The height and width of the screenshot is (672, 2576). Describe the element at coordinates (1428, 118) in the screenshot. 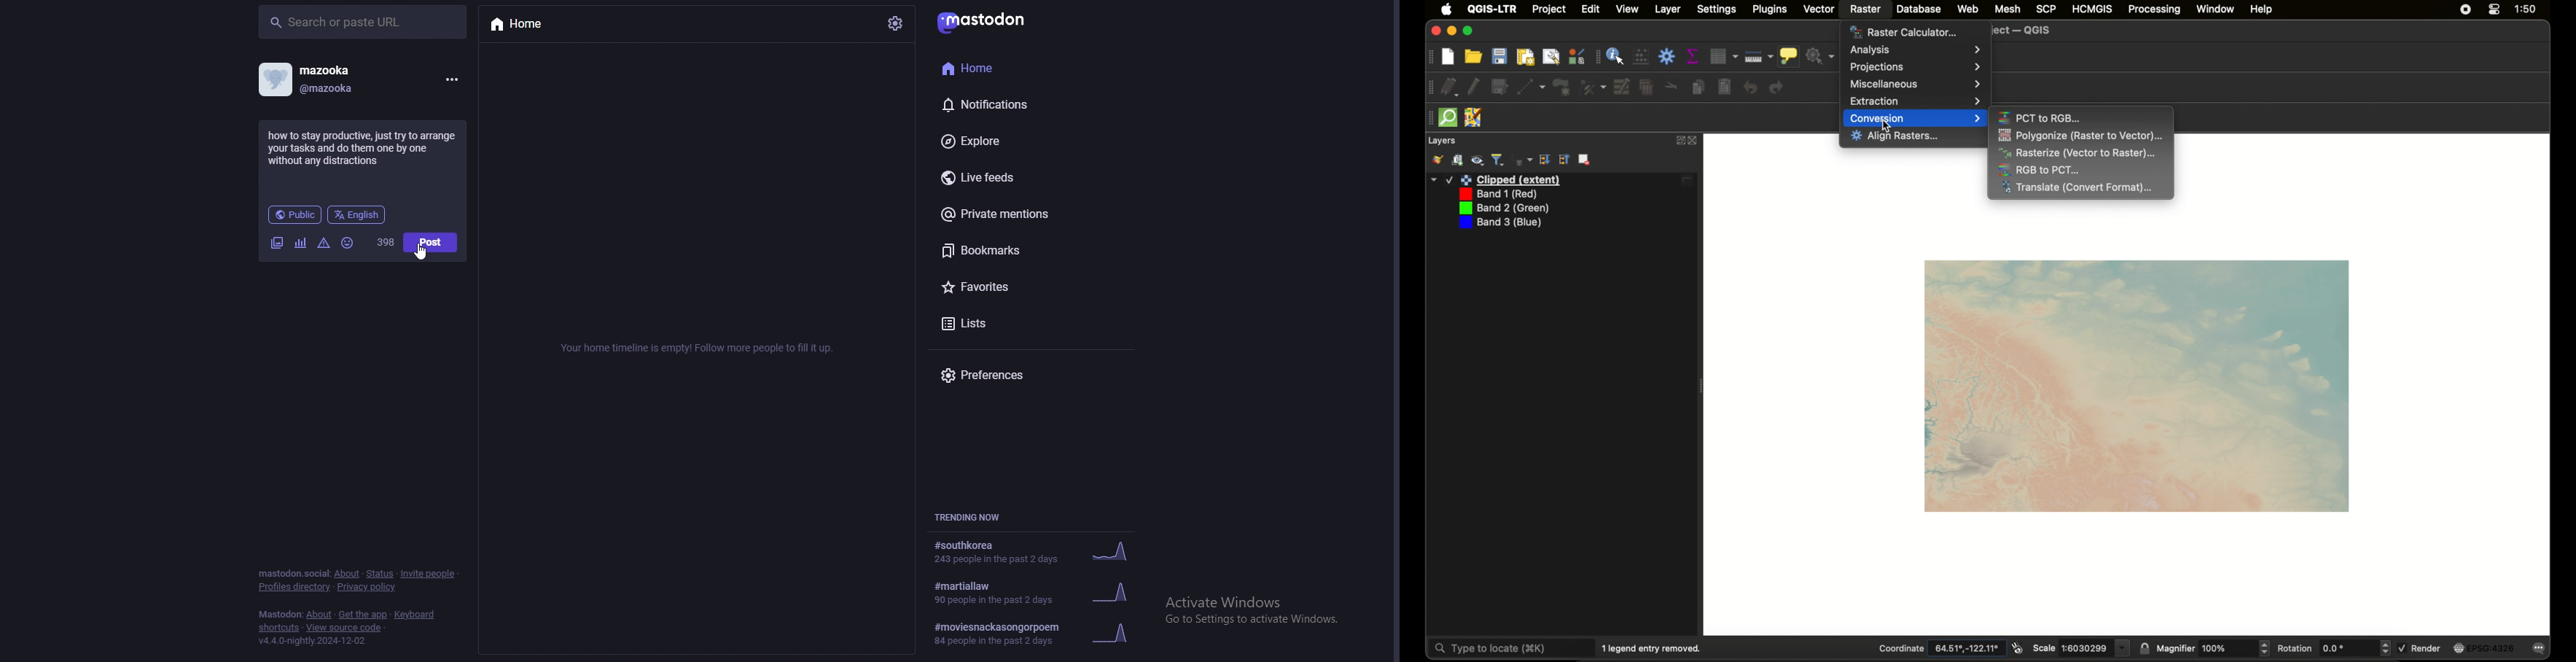

I see `drag handle` at that location.